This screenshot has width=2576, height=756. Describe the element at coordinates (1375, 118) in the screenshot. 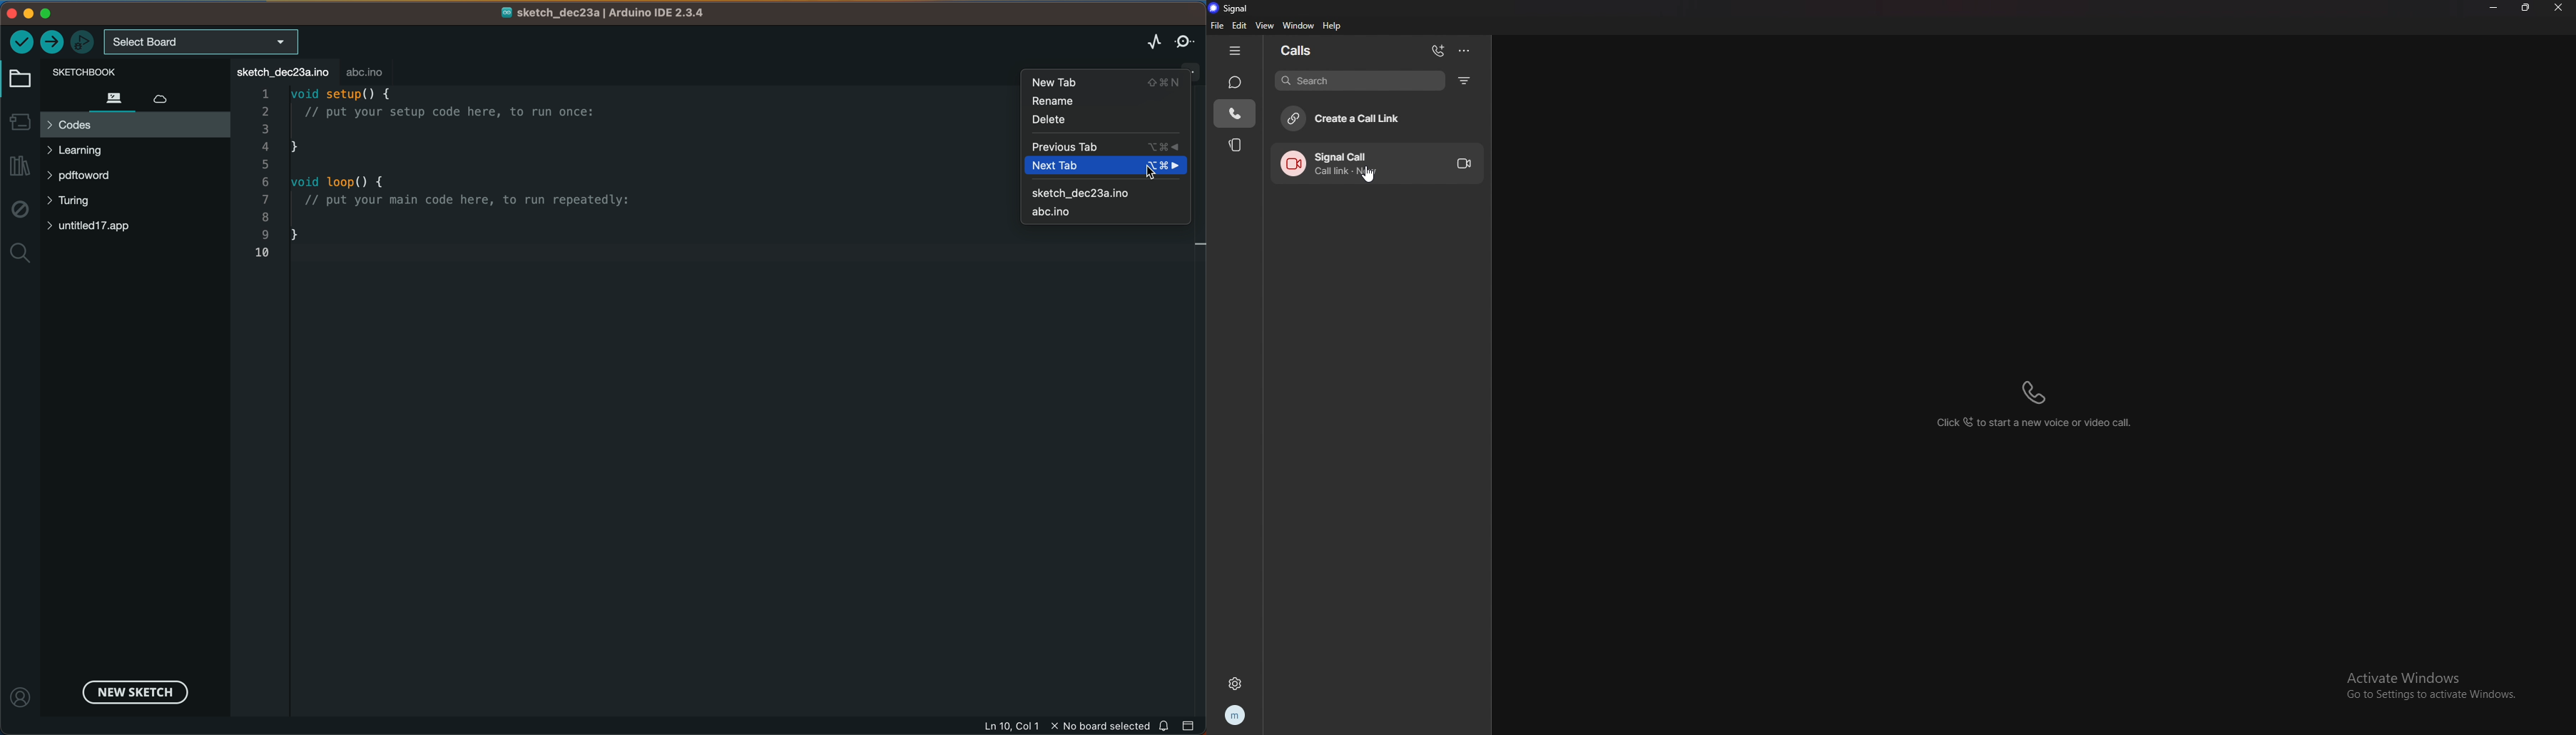

I see `create a call link` at that location.